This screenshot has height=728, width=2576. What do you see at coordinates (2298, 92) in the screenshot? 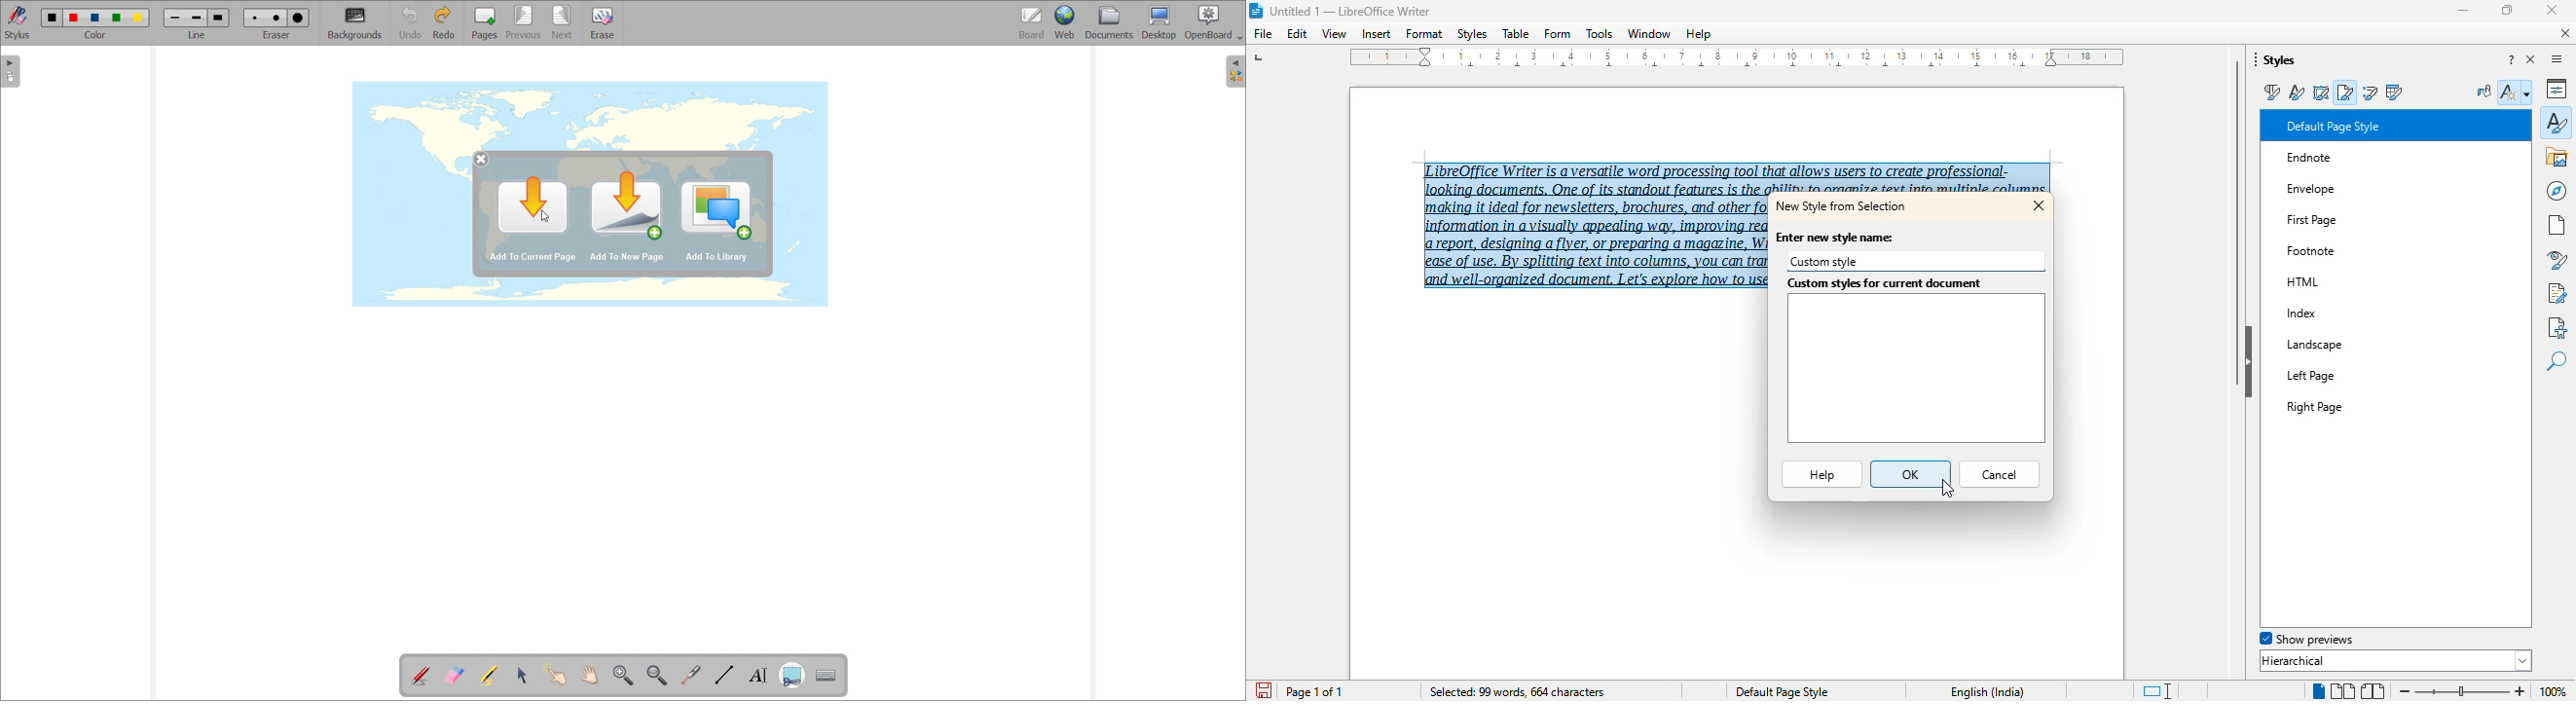
I see `character styles` at bounding box center [2298, 92].